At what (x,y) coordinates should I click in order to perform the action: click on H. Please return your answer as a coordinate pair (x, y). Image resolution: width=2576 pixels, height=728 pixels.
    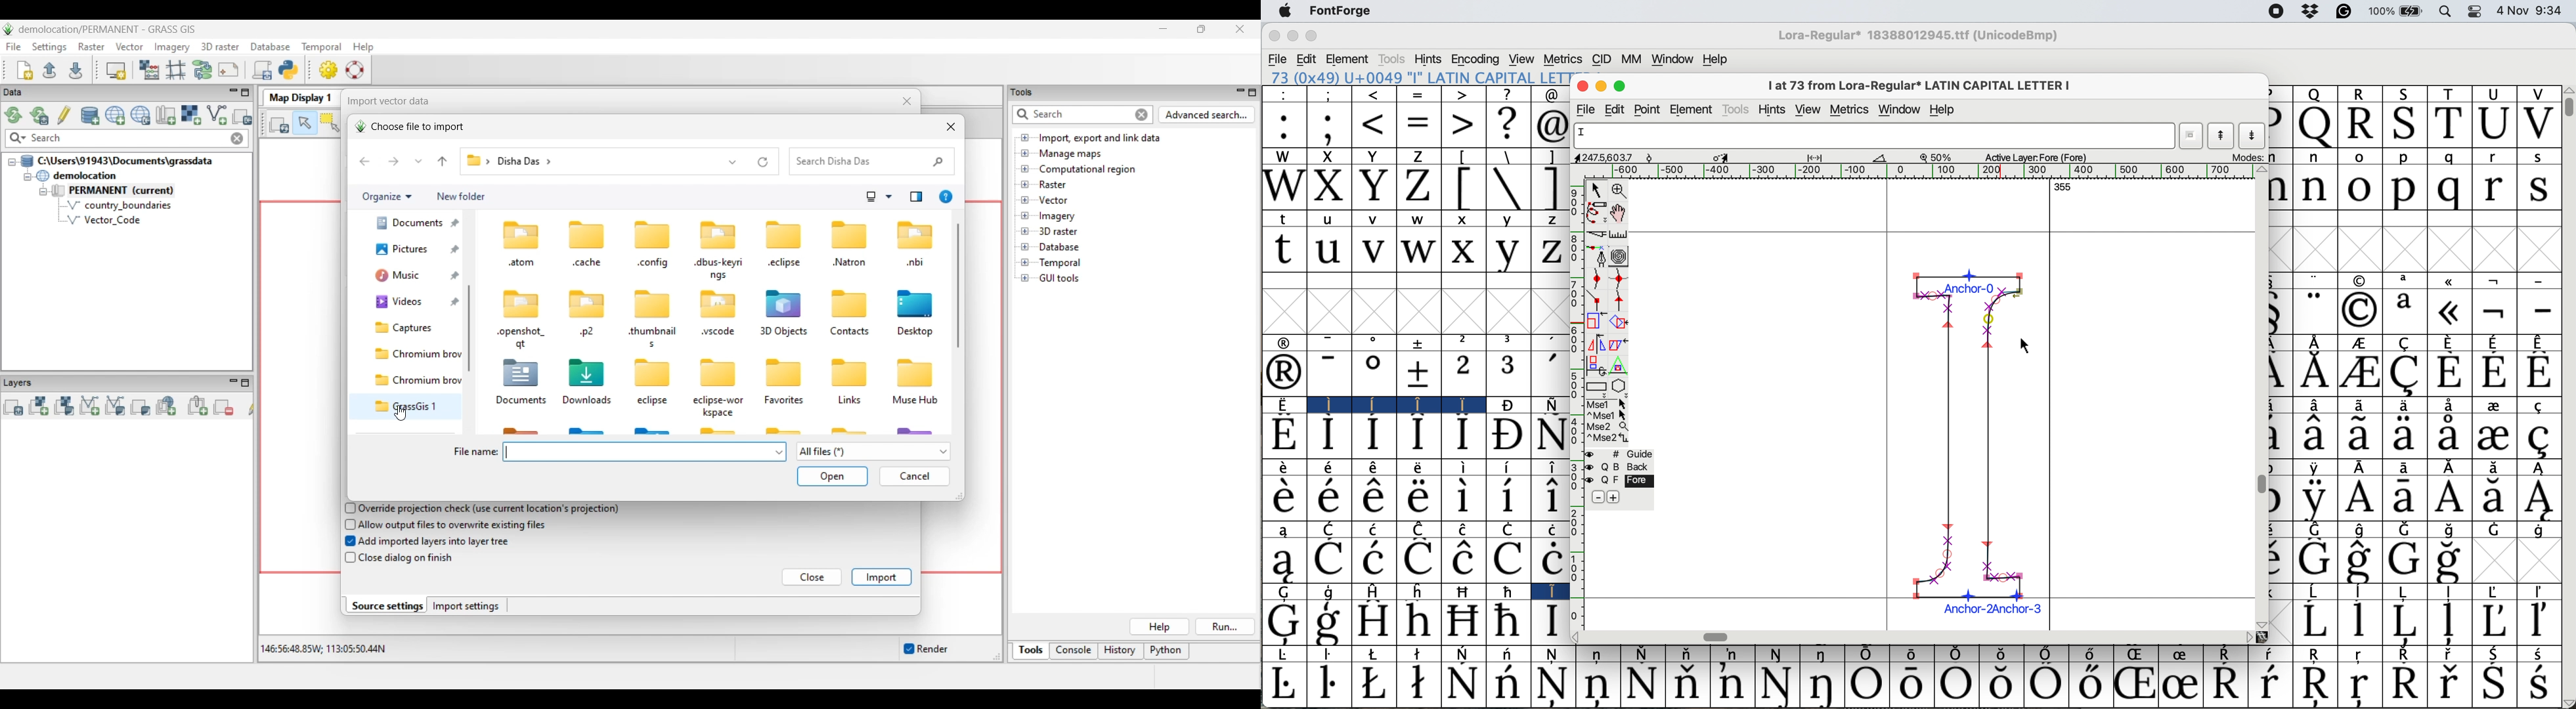
    Looking at the image, I should click on (1378, 591).